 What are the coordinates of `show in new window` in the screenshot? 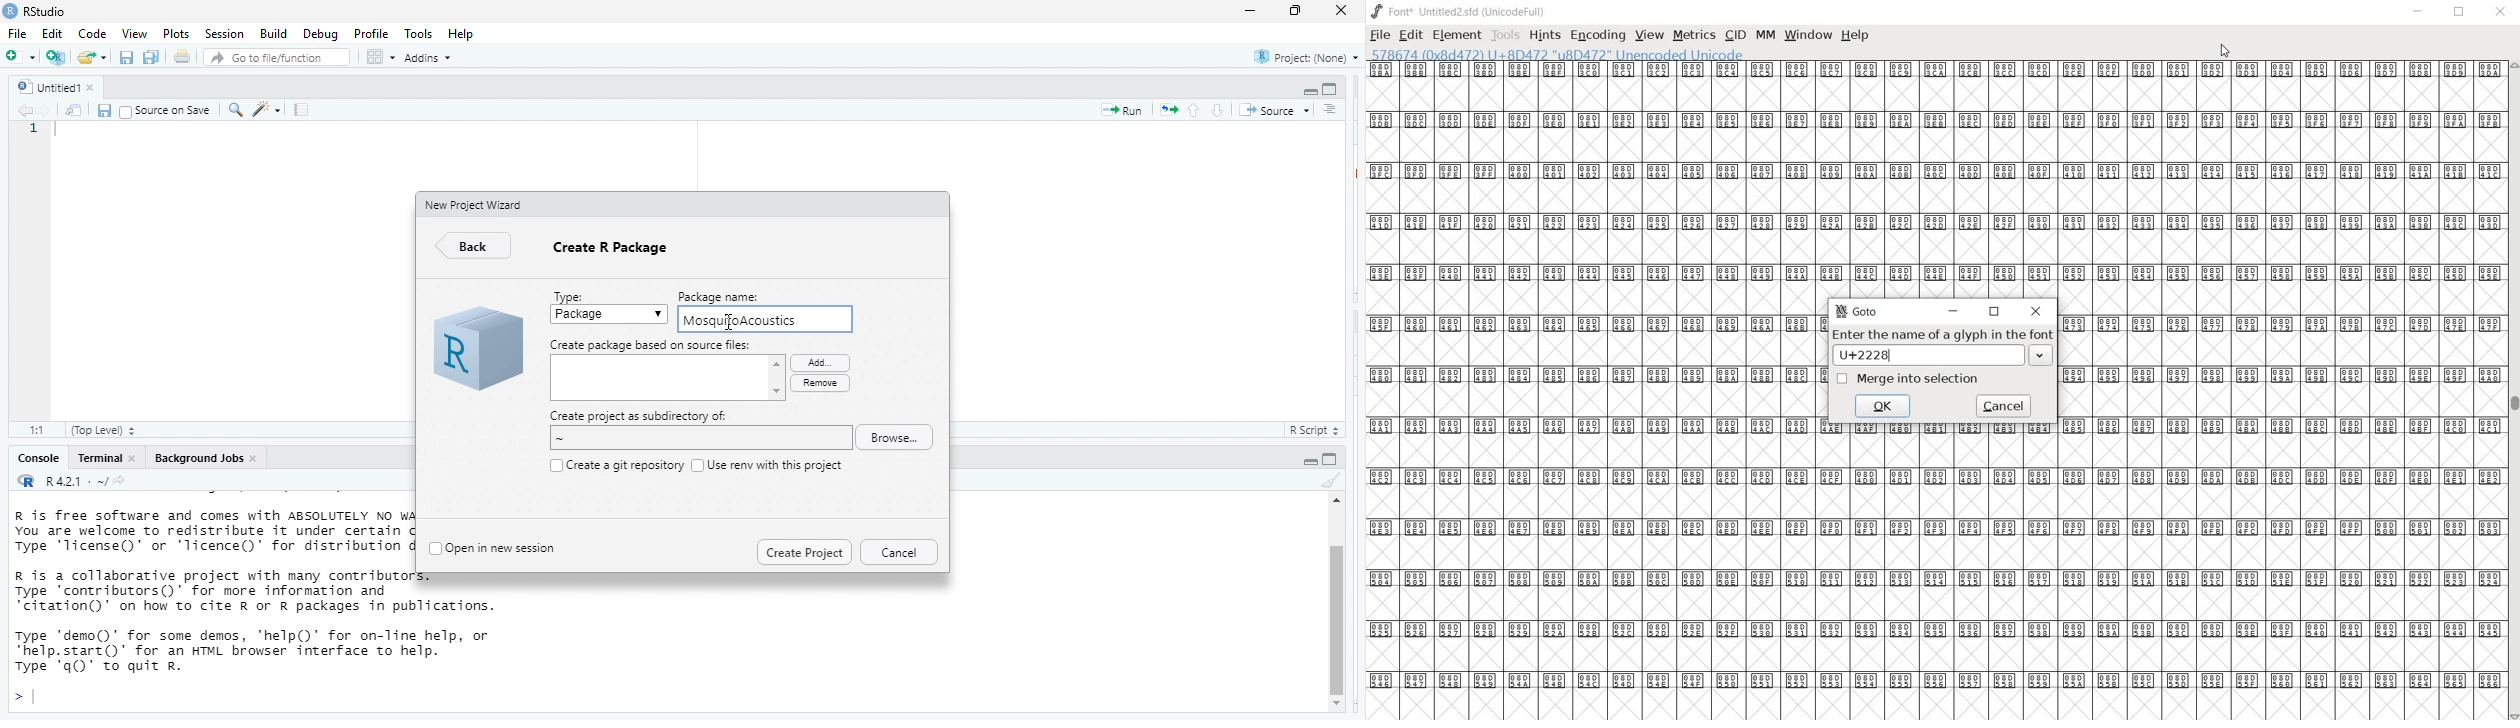 It's located at (72, 111).